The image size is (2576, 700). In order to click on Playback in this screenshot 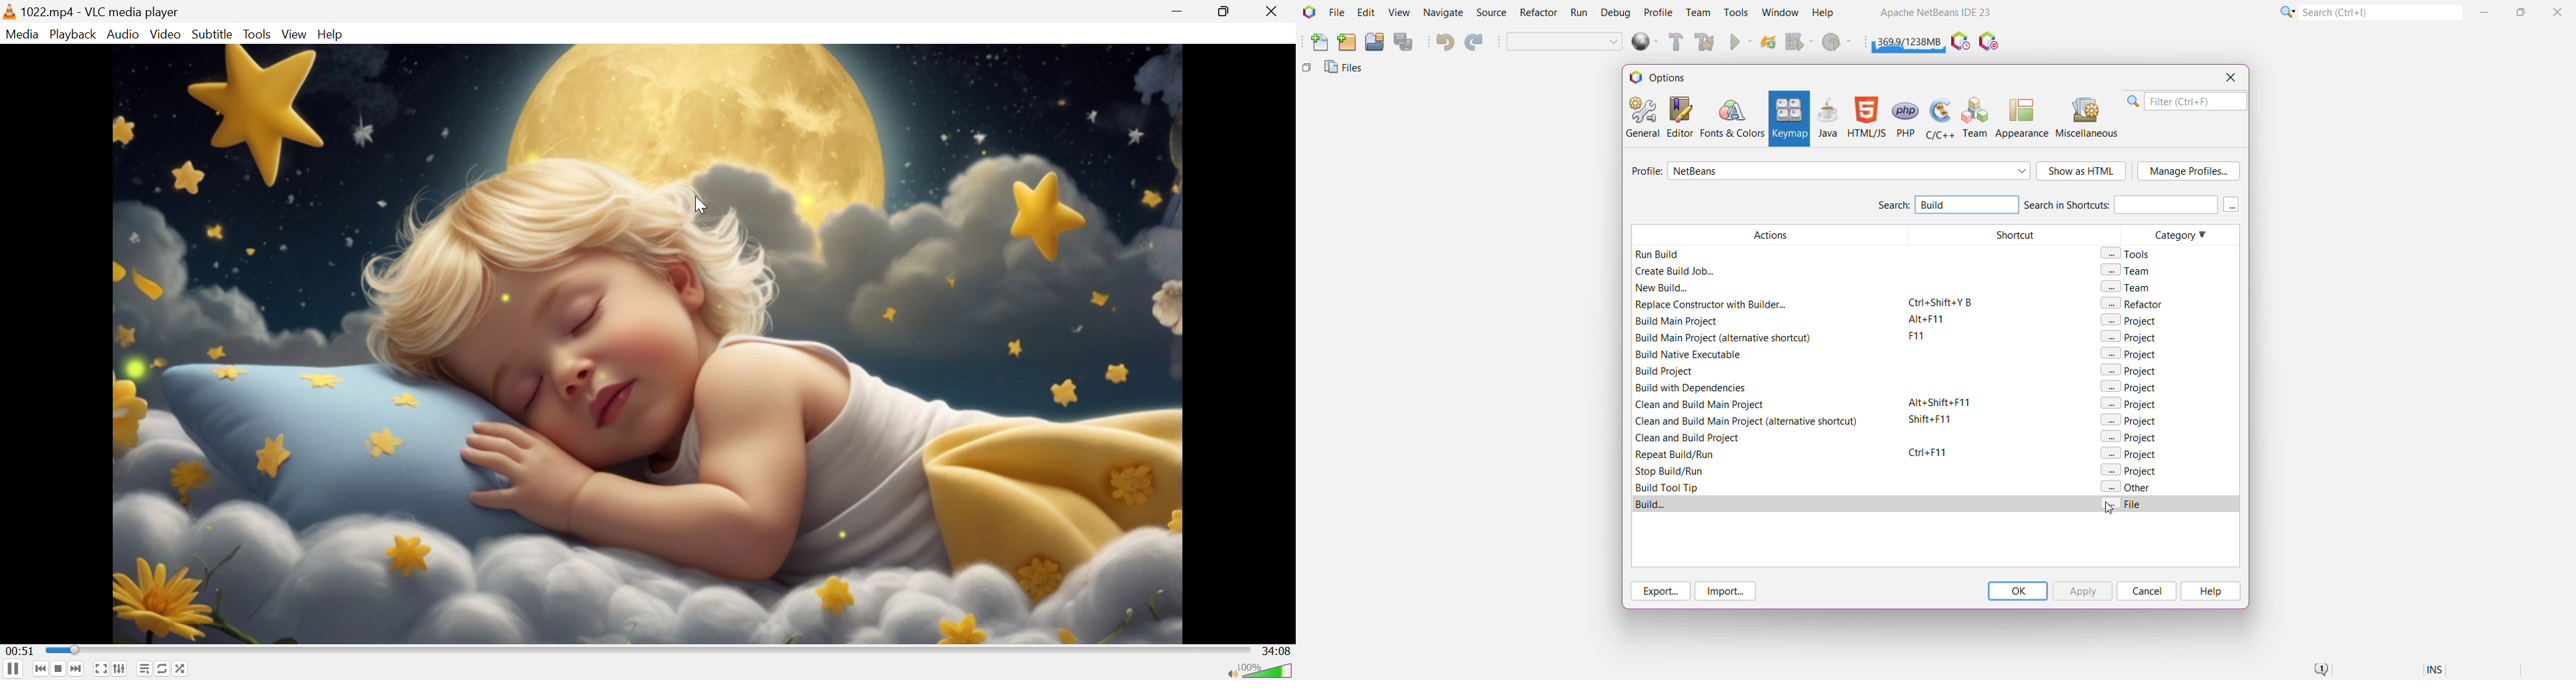, I will do `click(71, 34)`.